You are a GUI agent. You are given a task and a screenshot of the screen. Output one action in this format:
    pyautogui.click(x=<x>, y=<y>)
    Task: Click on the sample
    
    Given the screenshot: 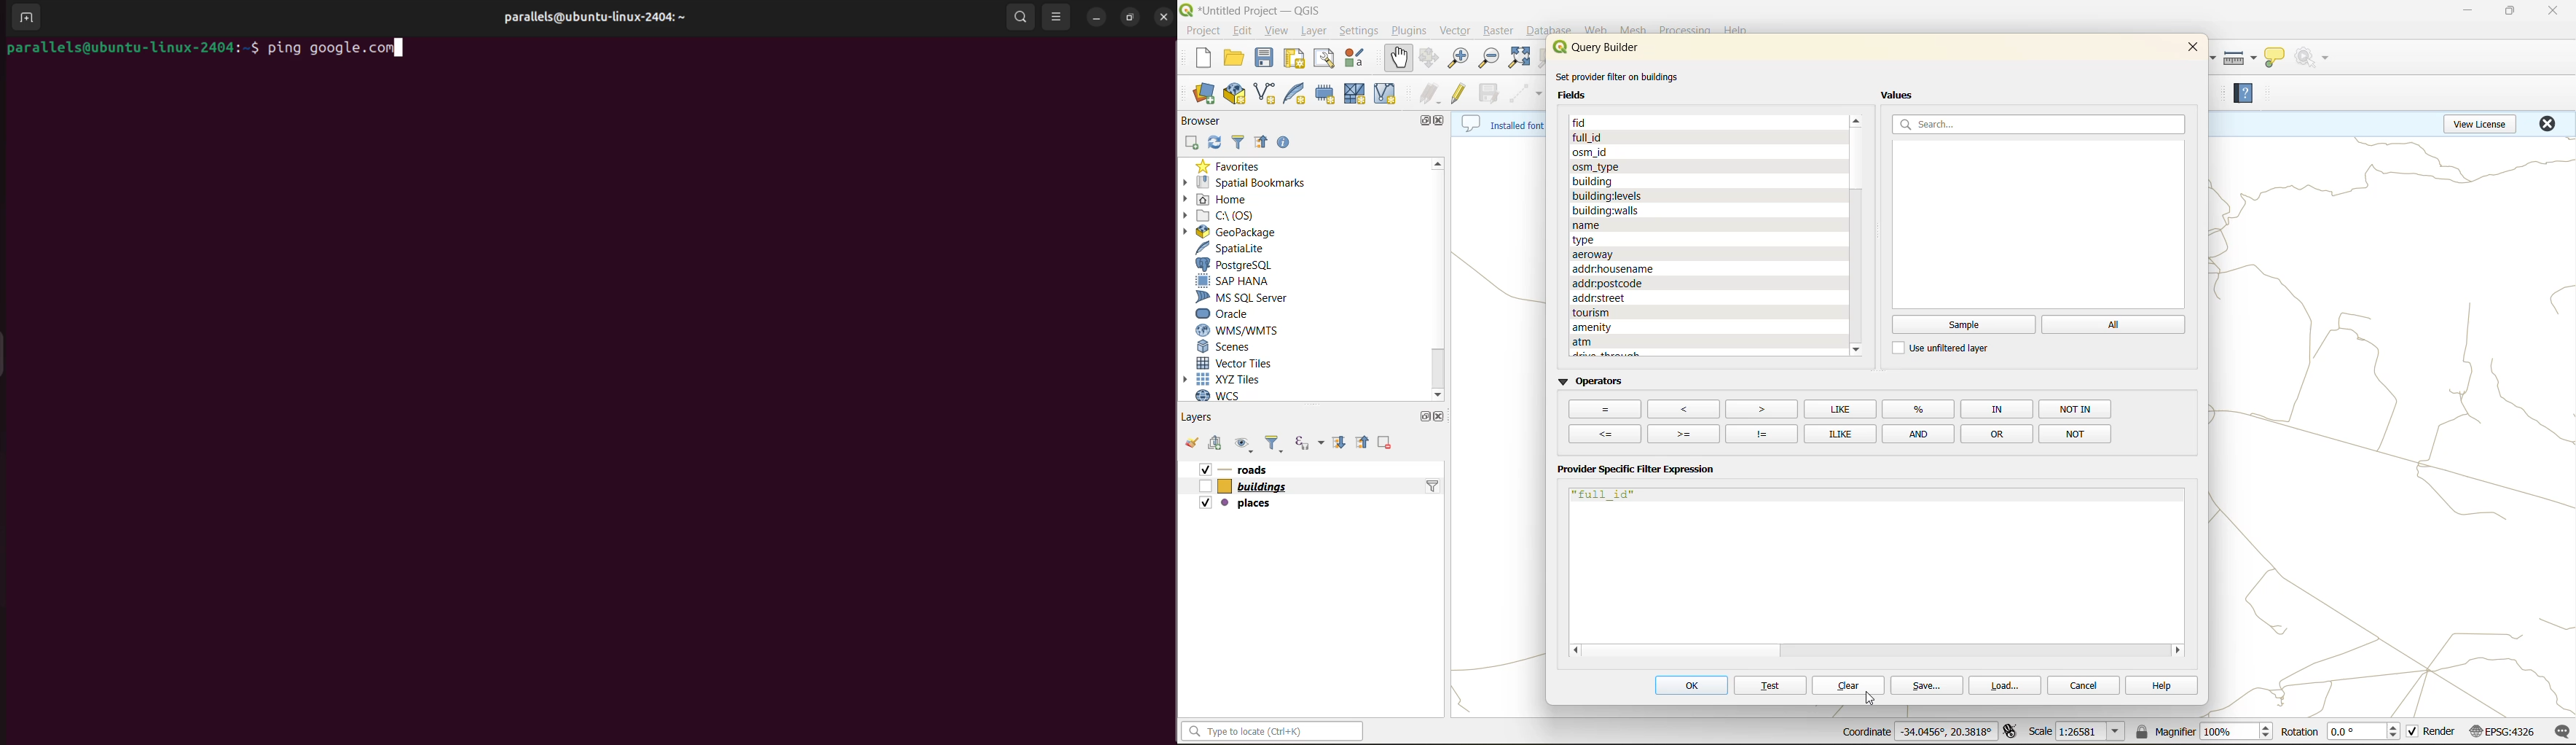 What is the action you would take?
    pyautogui.click(x=1963, y=325)
    